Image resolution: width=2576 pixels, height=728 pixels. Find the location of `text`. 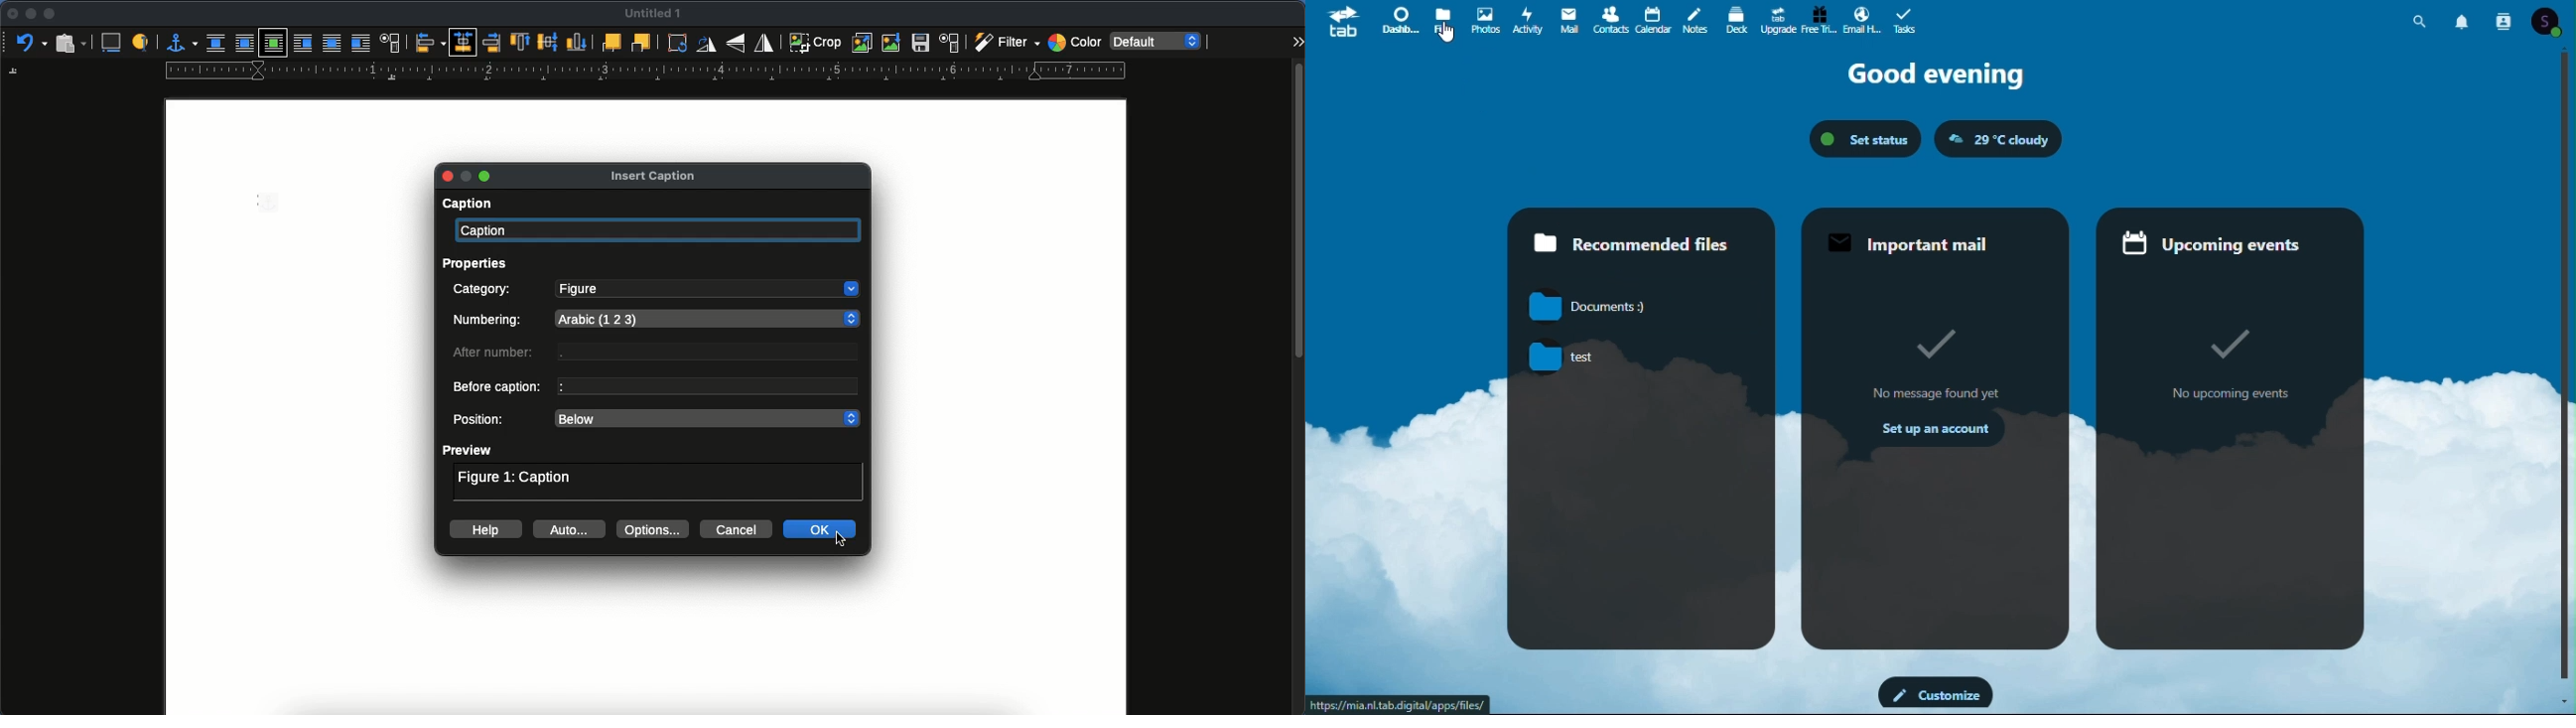

text is located at coordinates (707, 386).